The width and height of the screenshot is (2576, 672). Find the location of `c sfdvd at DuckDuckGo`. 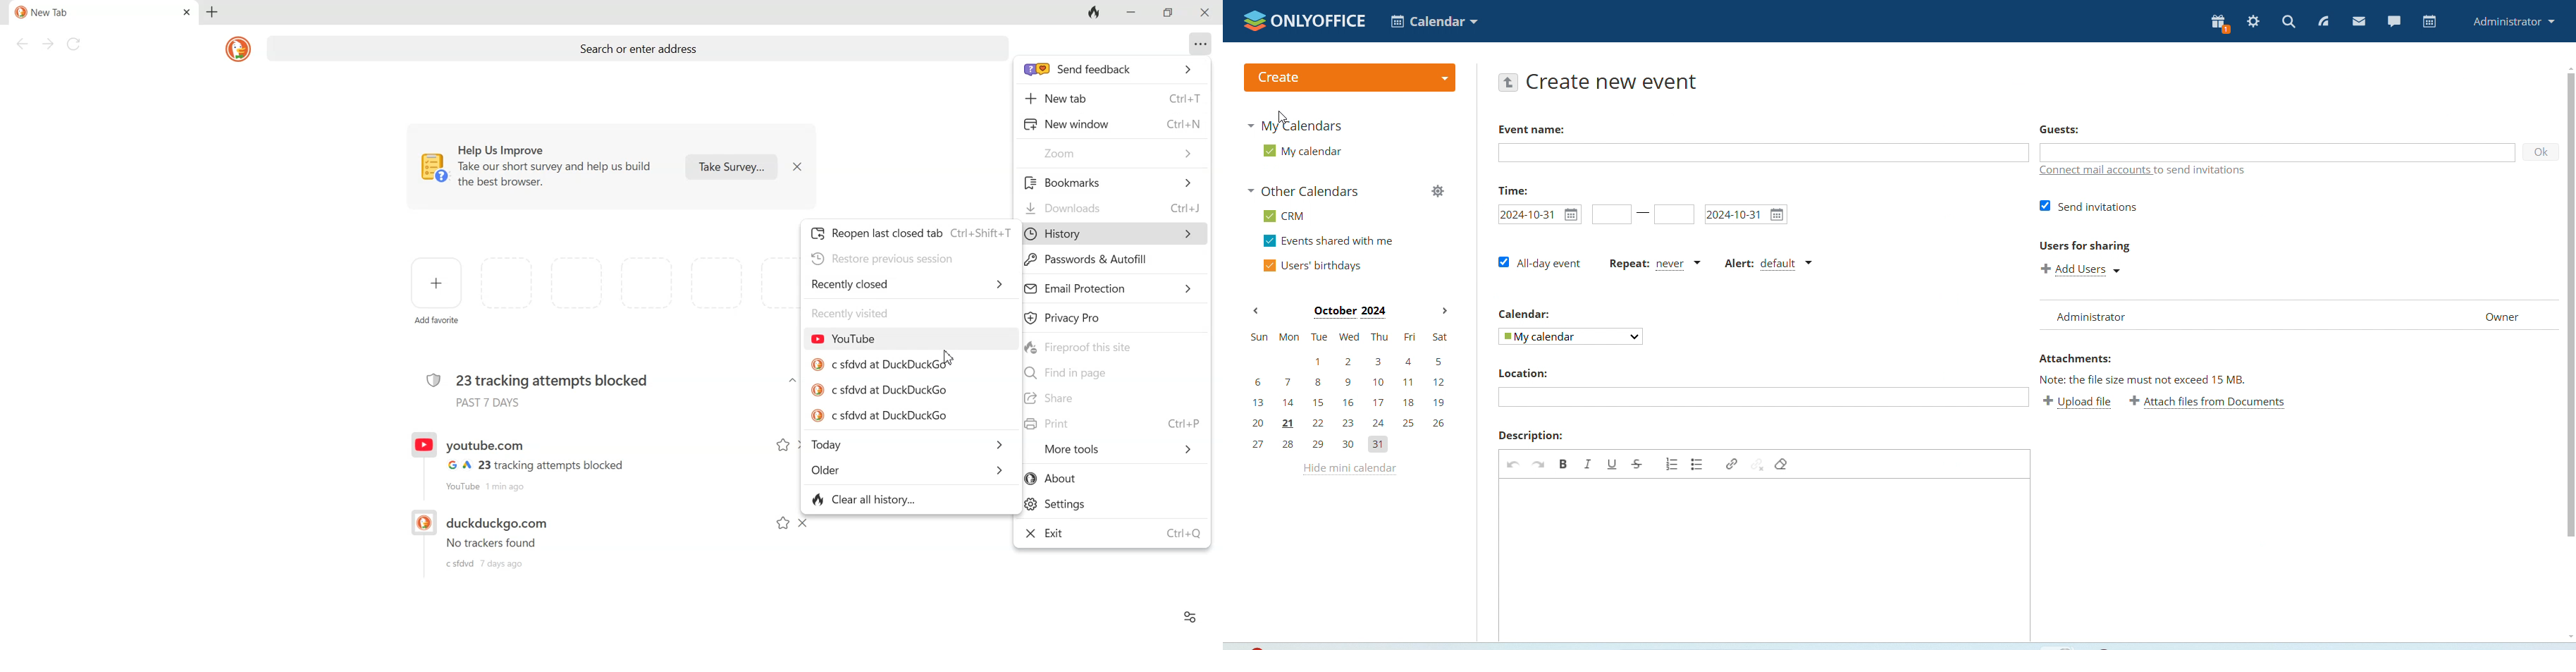

c sfdvd at DuckDuckGo is located at coordinates (877, 414).